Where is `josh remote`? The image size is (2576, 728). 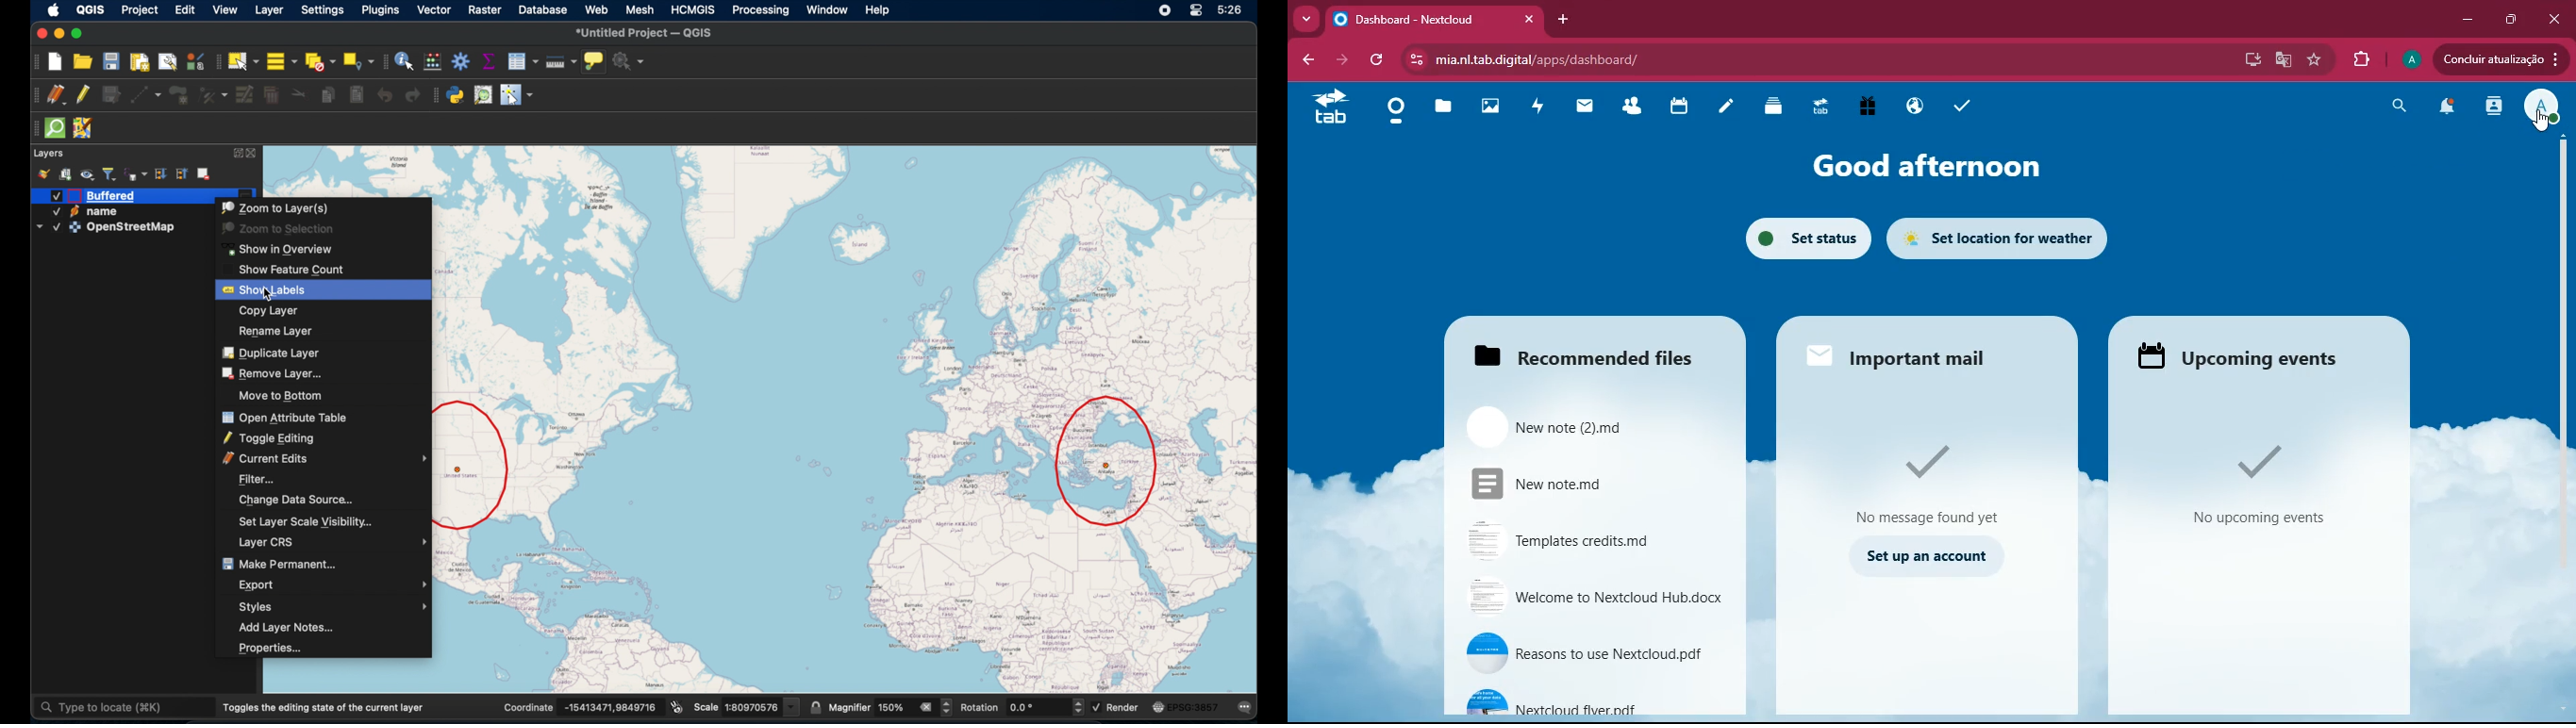 josh remote is located at coordinates (83, 129).